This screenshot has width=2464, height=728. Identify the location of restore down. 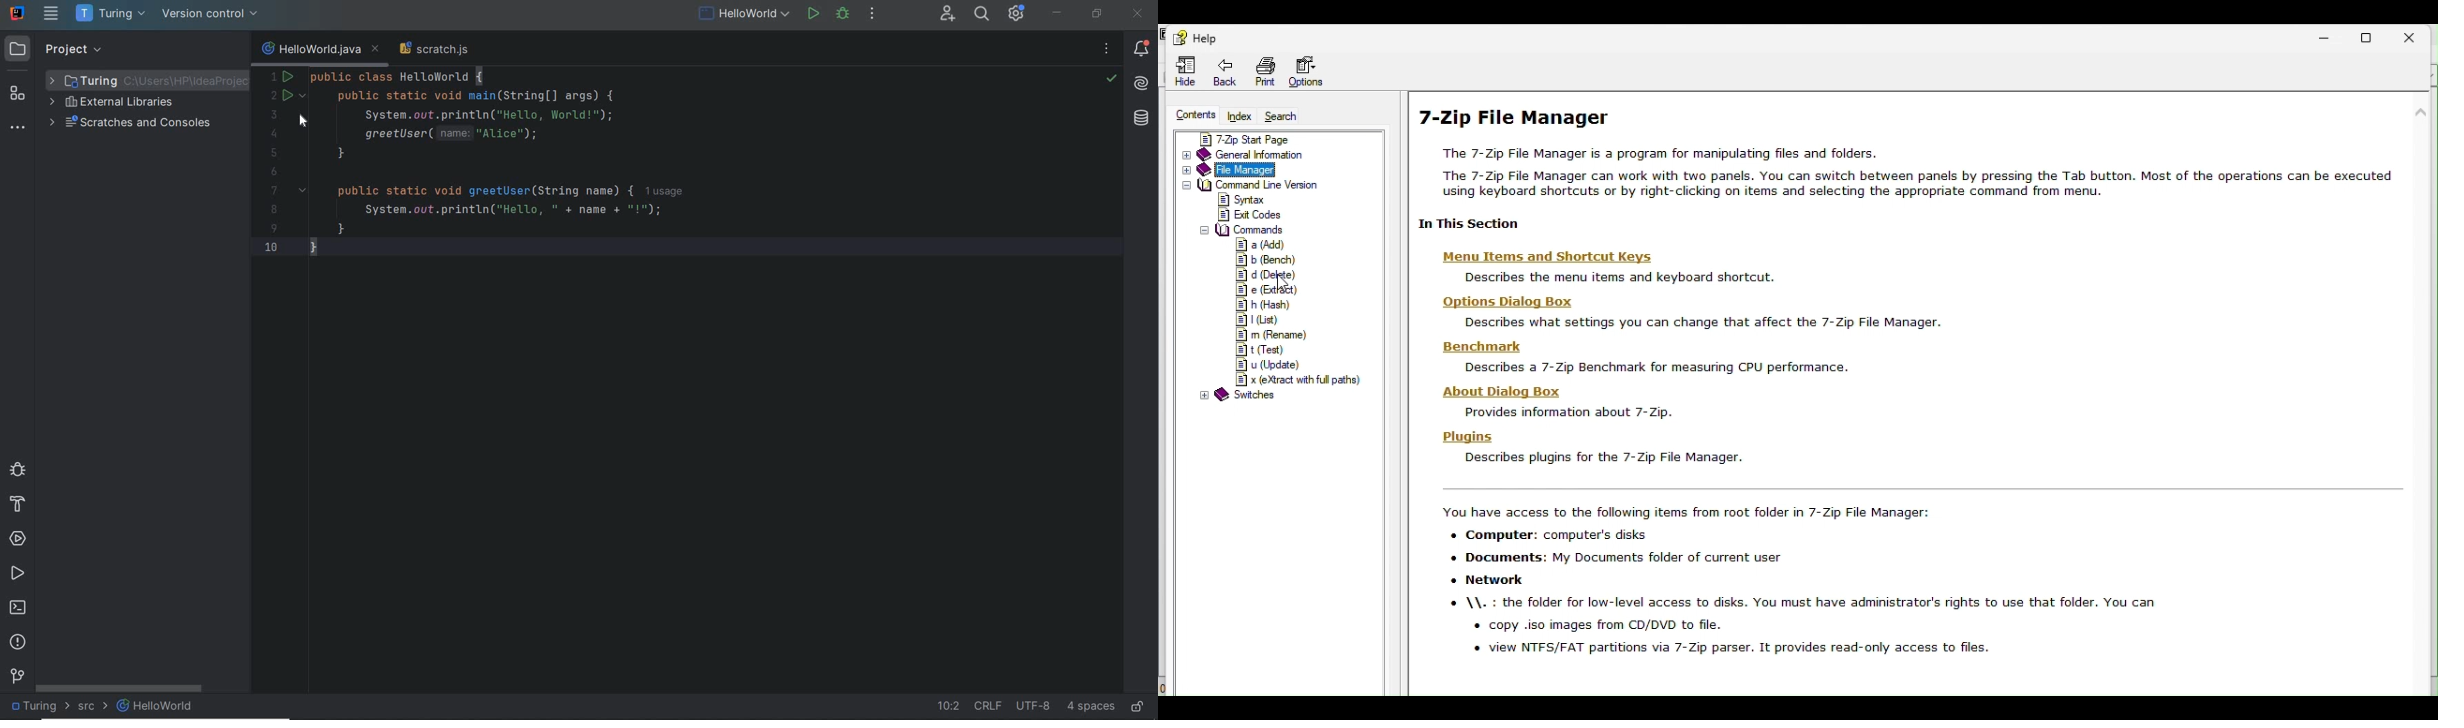
(1097, 15).